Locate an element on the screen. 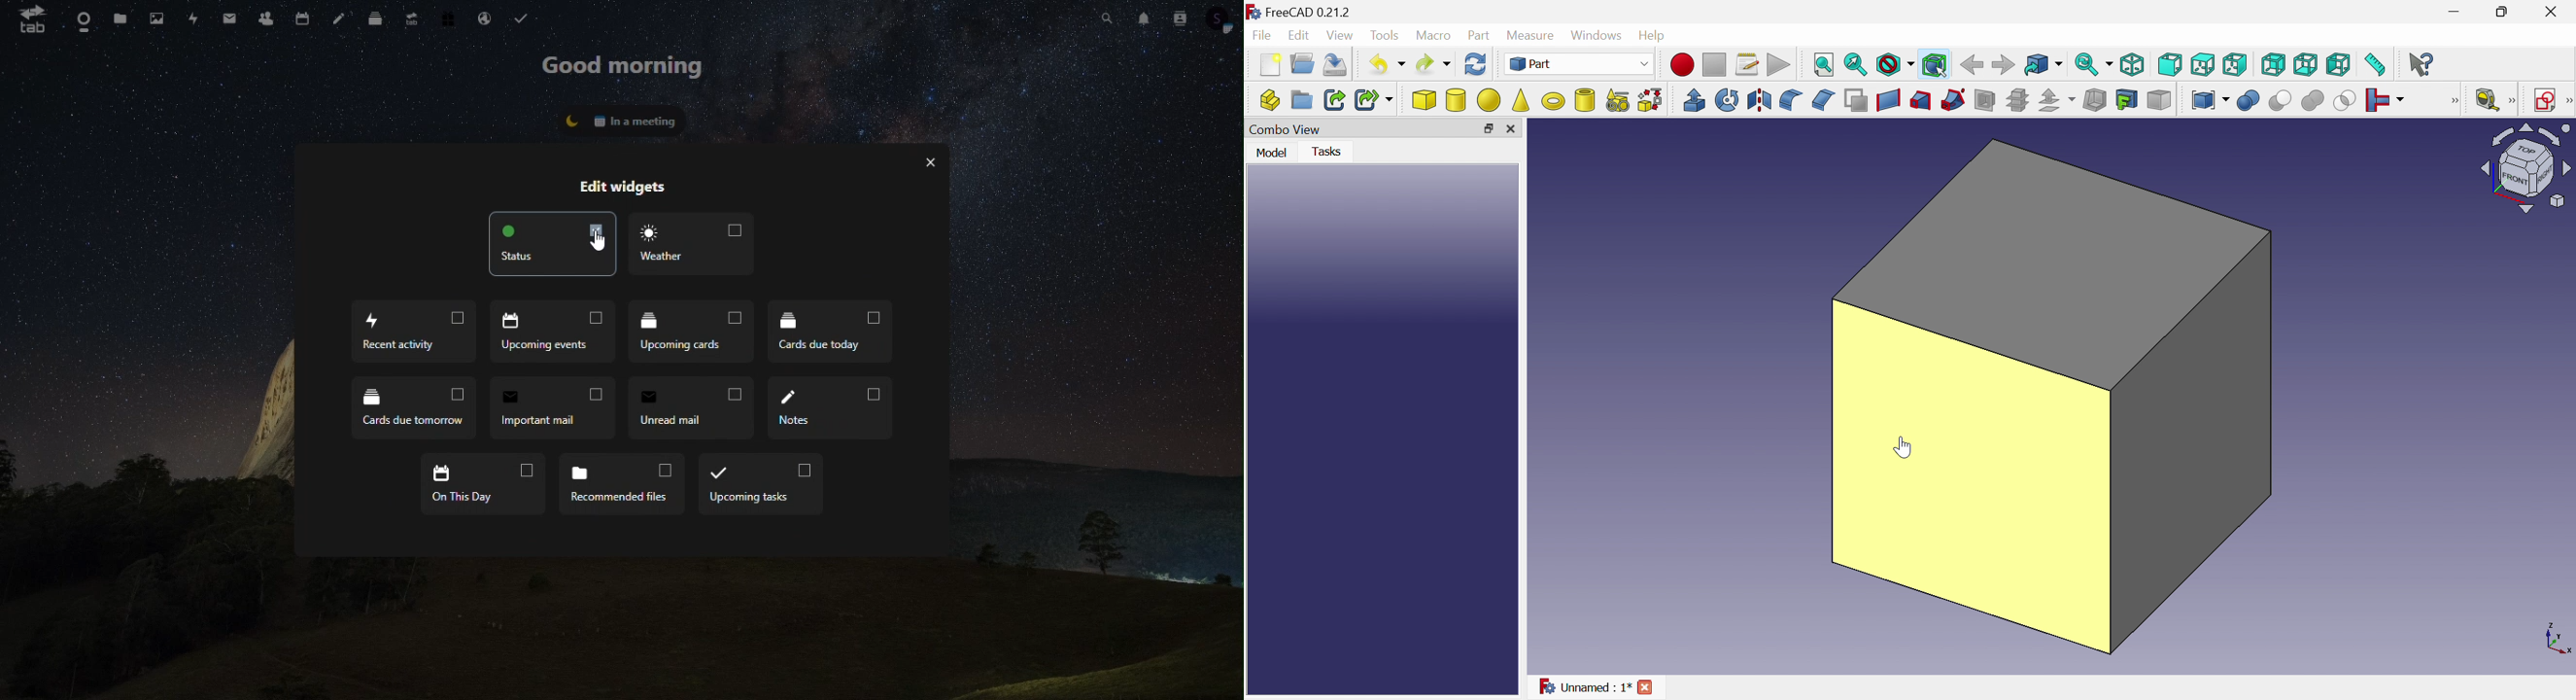  Measure is located at coordinates (2513, 101).